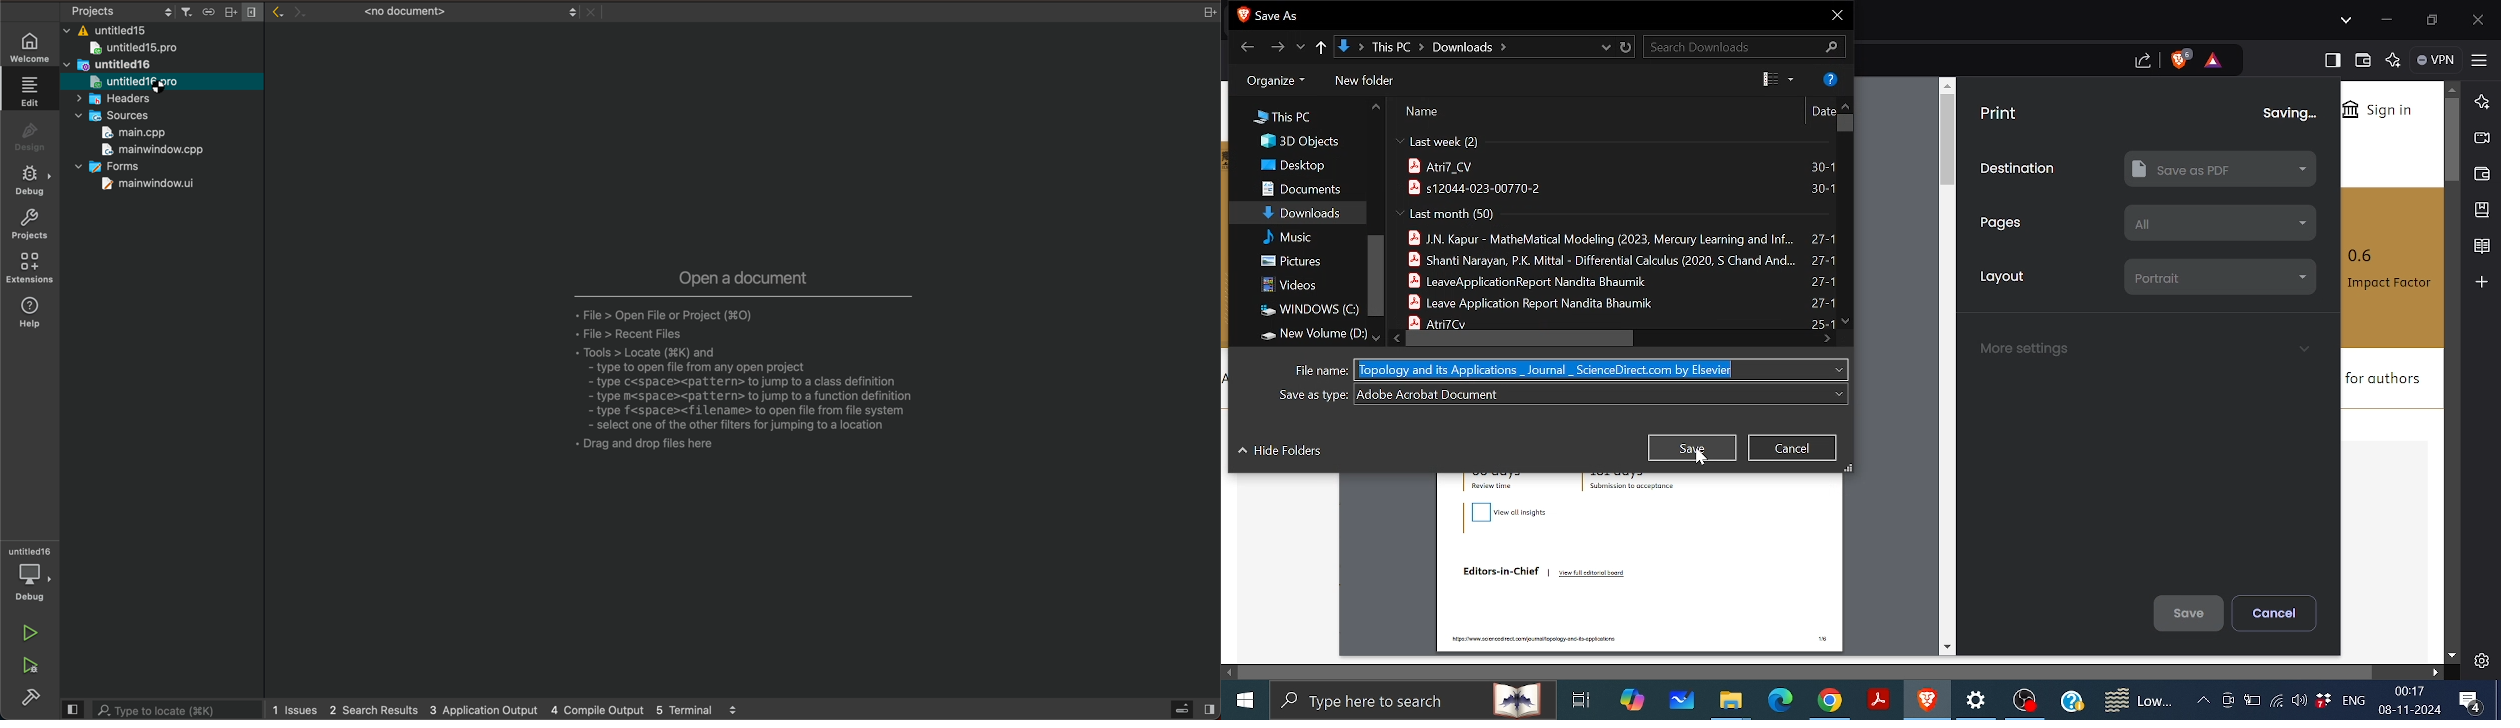 The width and height of the screenshot is (2520, 728). I want to click on atri7_cv 30-1  s12044-023-00770-2 30-1, so click(1621, 177).